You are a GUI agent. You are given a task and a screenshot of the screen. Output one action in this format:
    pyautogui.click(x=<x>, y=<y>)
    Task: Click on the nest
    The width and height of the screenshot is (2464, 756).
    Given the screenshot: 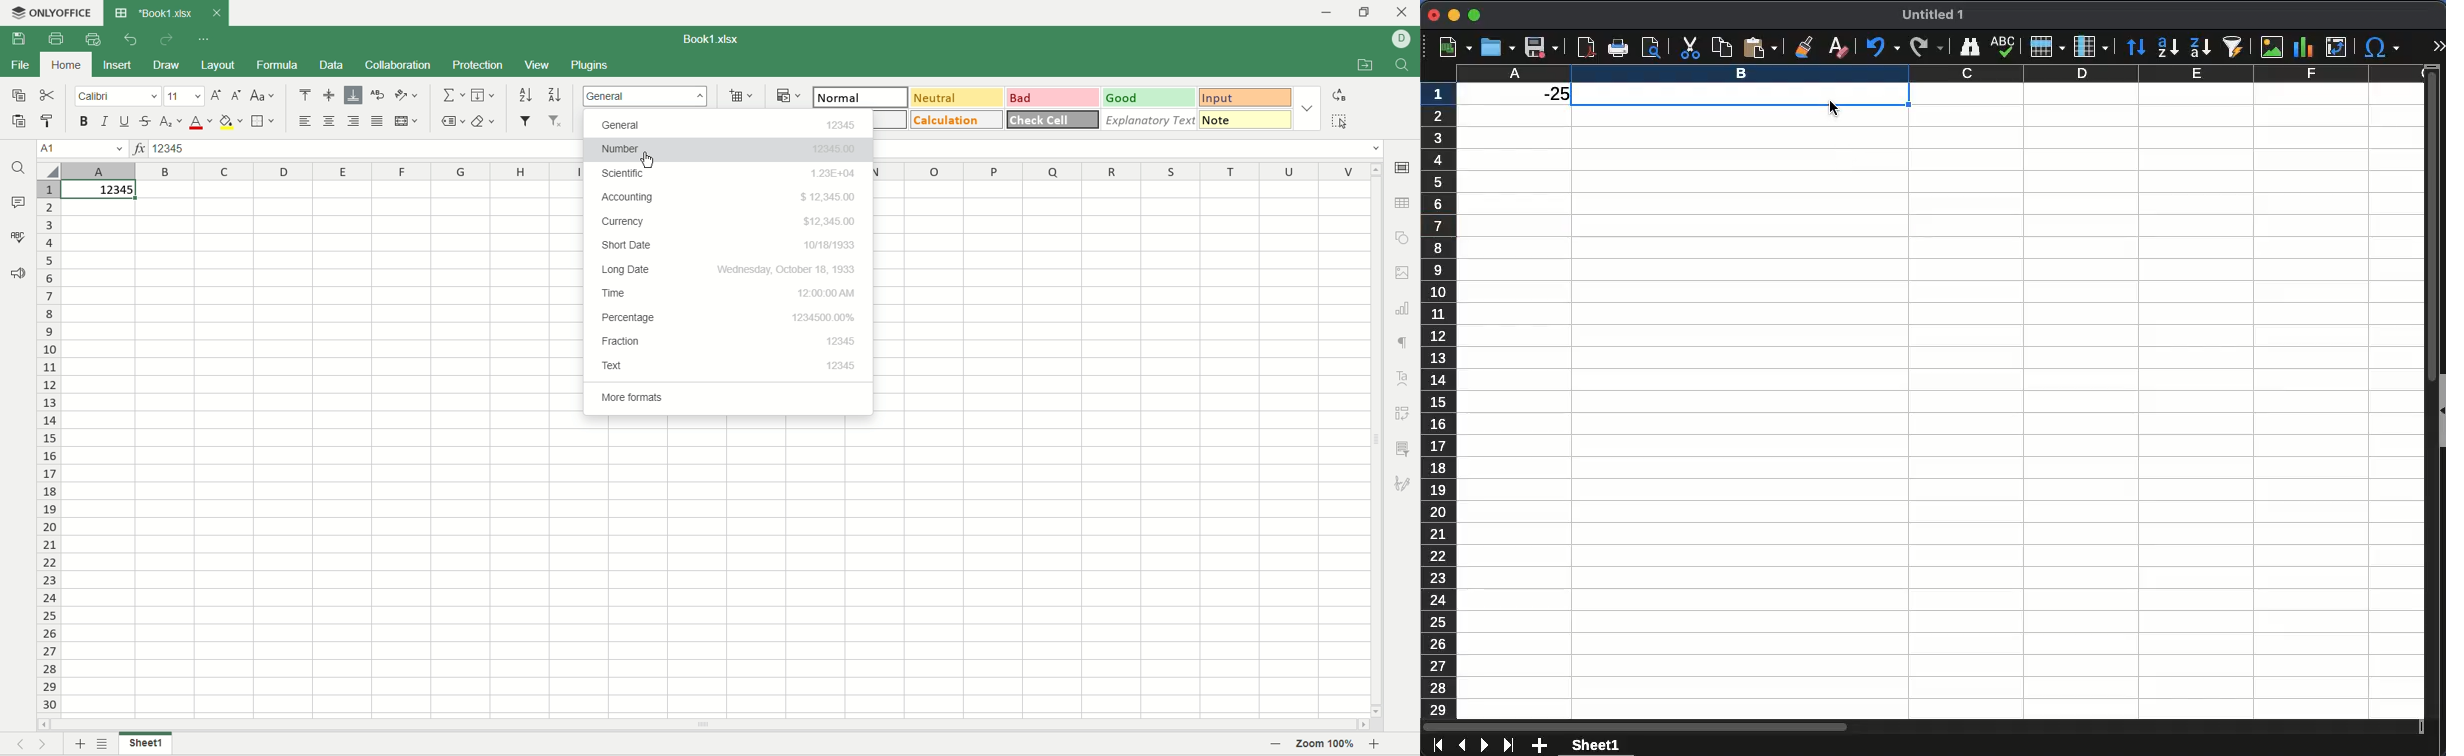 What is the action you would take?
    pyautogui.click(x=45, y=744)
    